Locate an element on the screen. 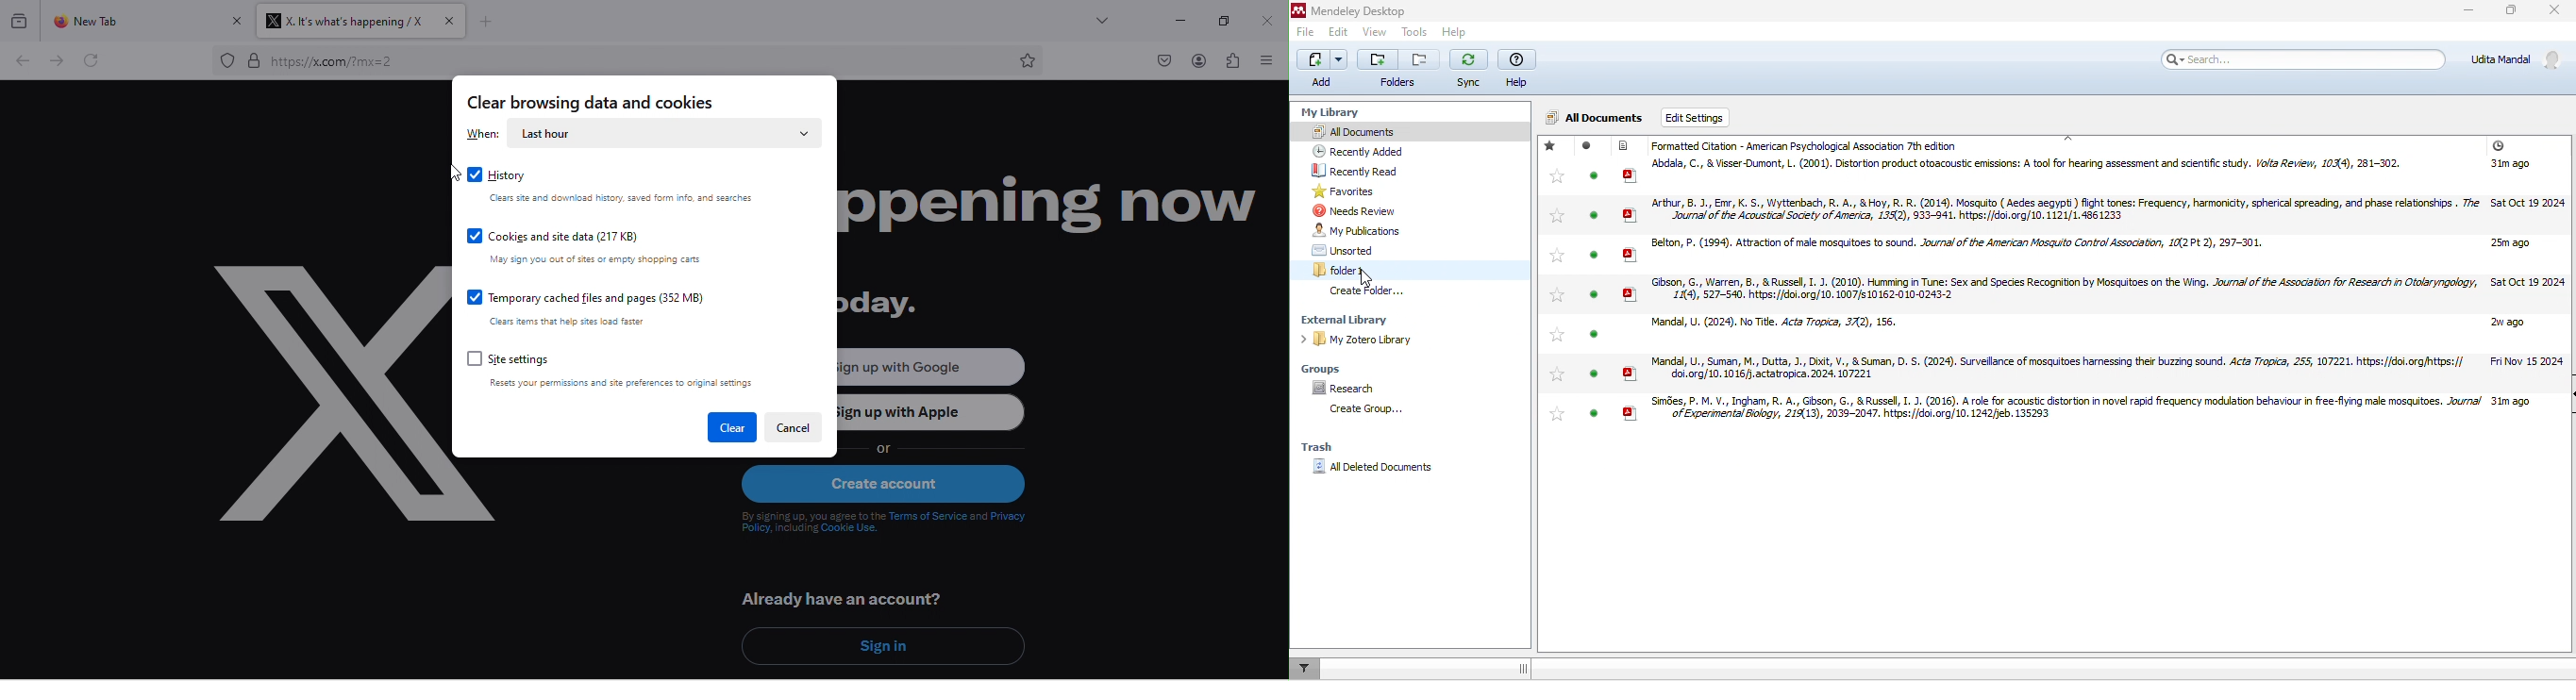 The image size is (2576, 700). my library is located at coordinates (1374, 113).